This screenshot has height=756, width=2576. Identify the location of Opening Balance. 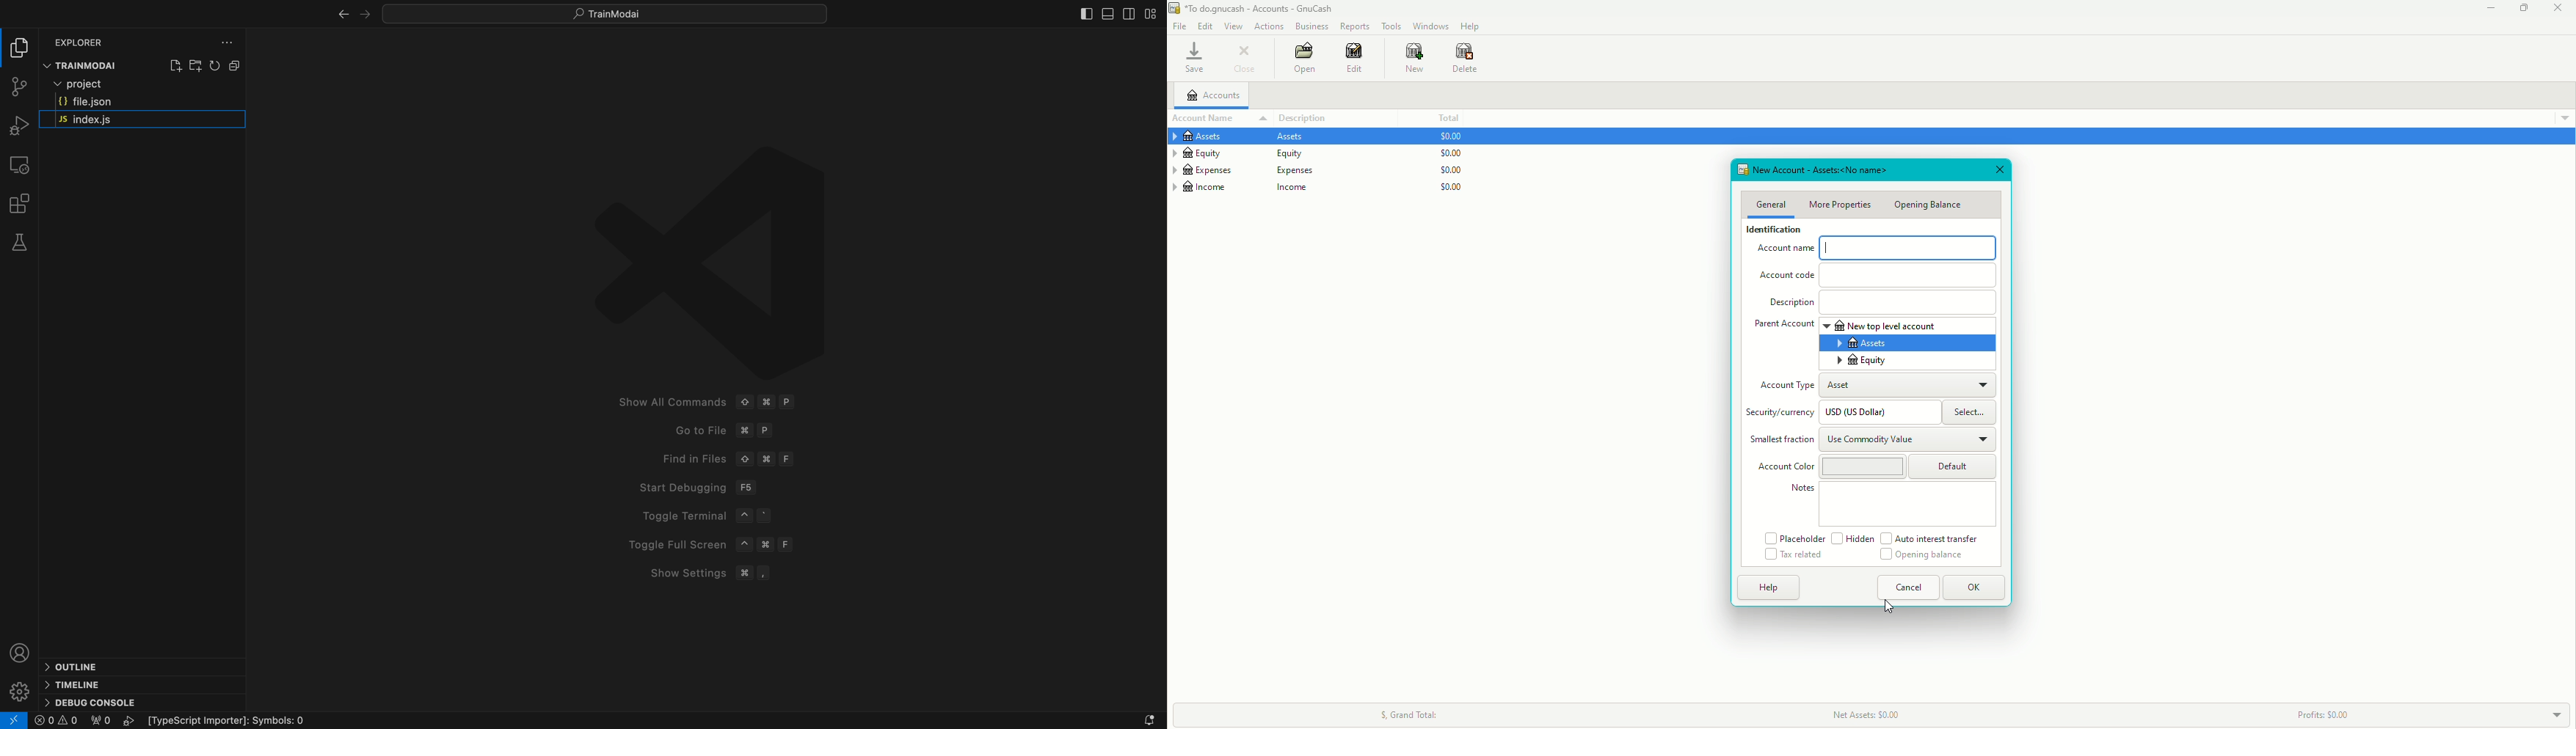
(1929, 205).